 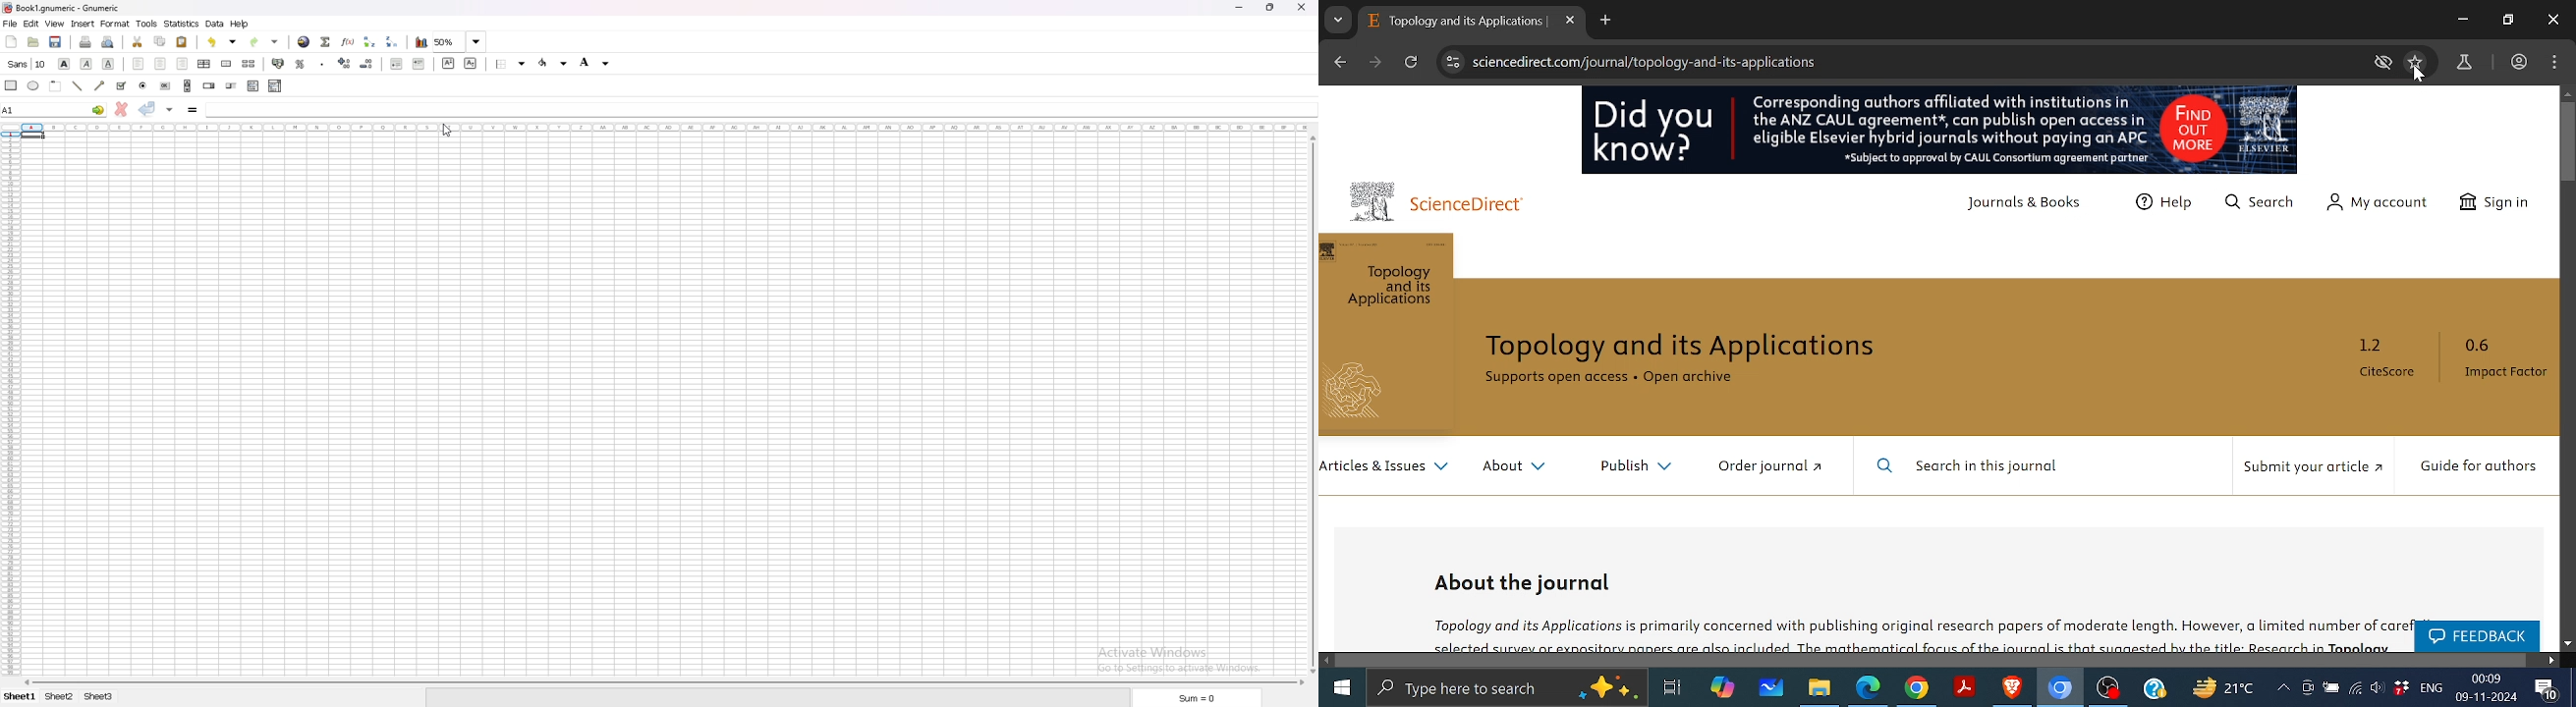 What do you see at coordinates (344, 62) in the screenshot?
I see `increase decimals` at bounding box center [344, 62].